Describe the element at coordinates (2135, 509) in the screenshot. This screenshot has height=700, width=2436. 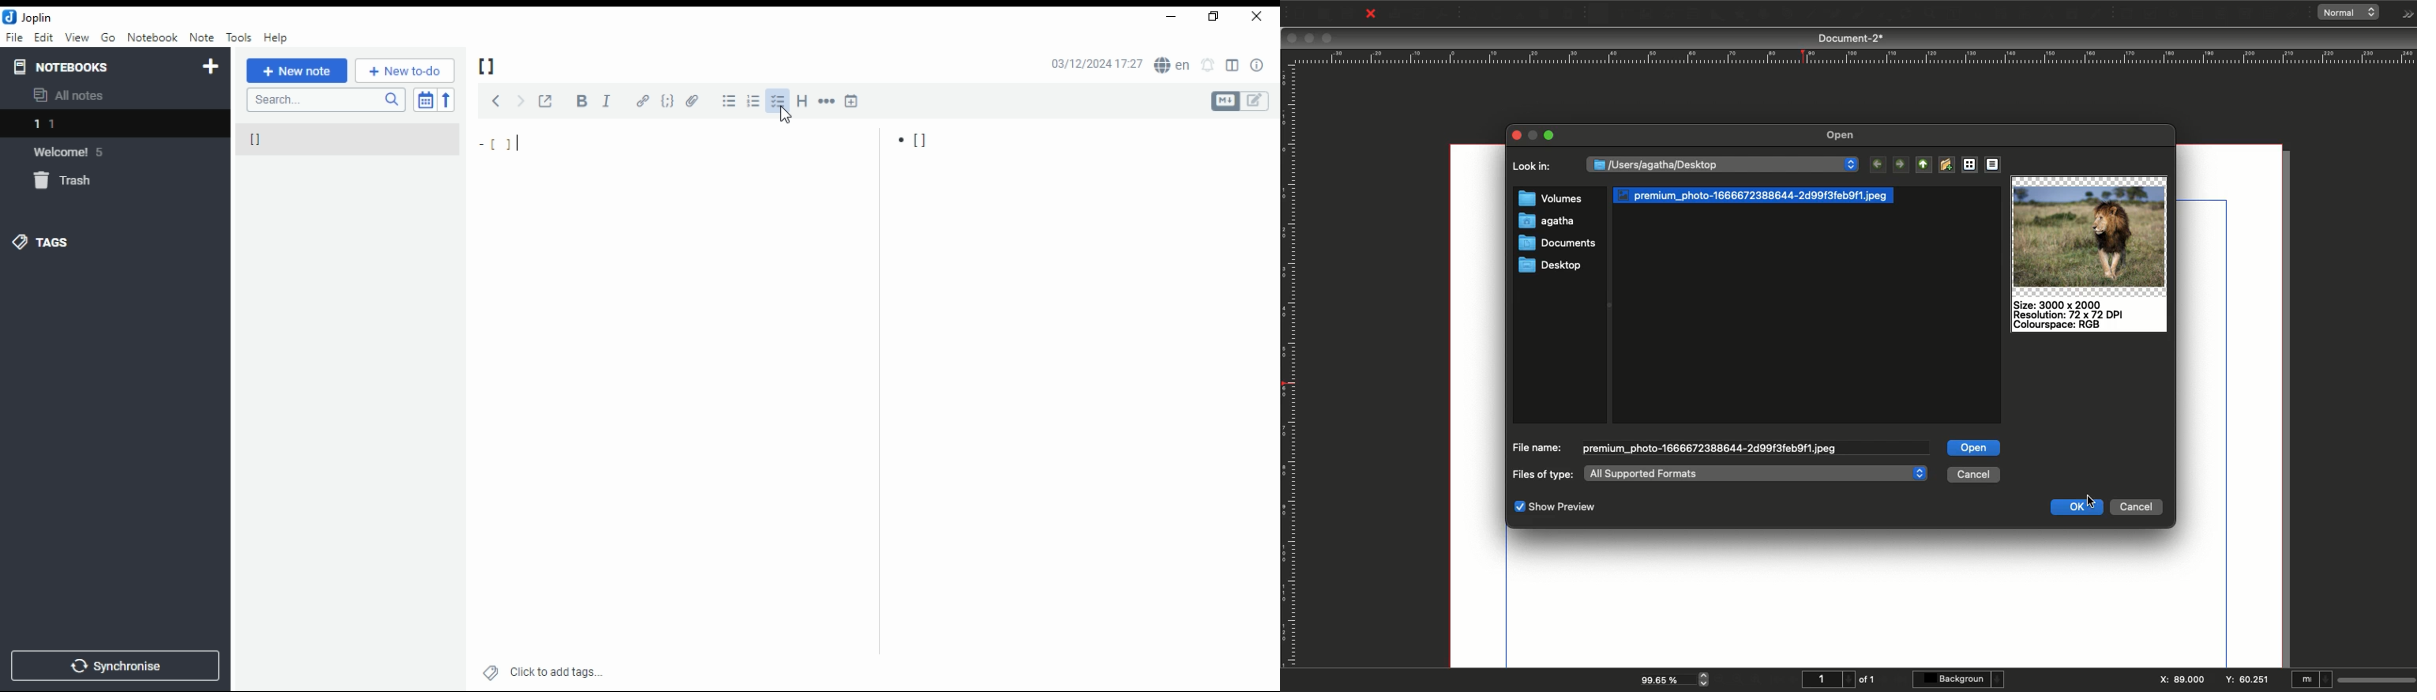
I see `Cancel` at that location.